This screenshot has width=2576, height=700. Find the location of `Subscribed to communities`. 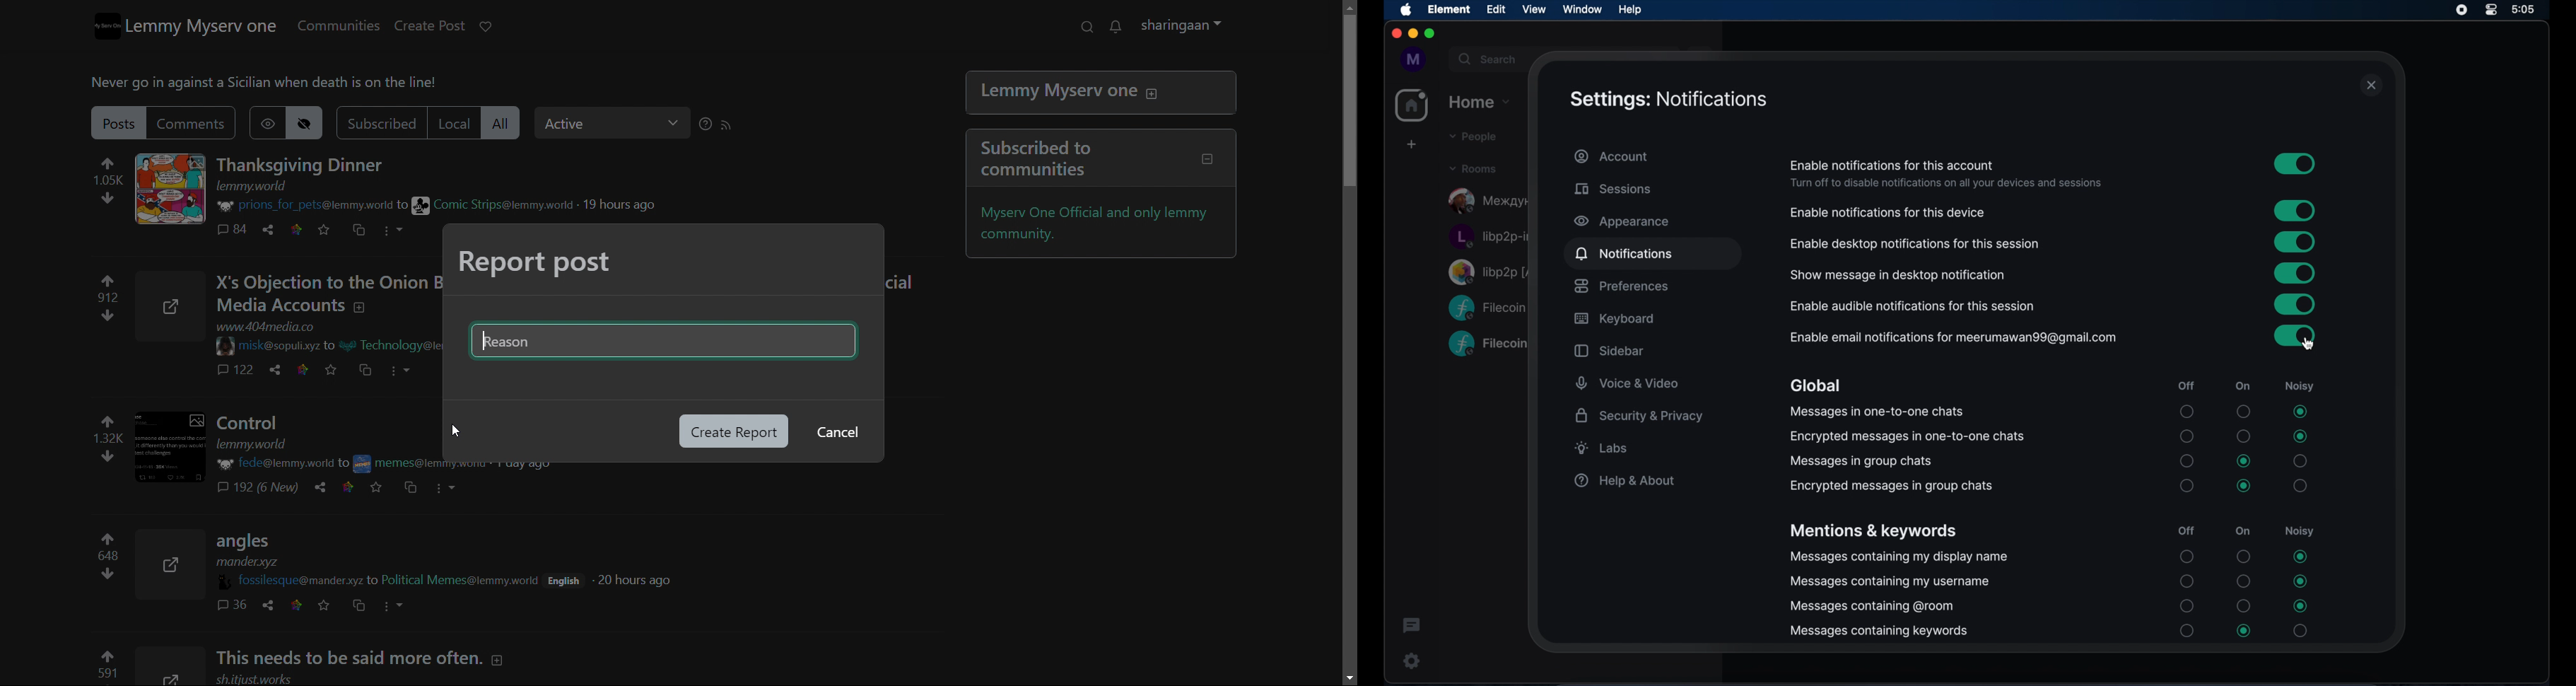

Subscribed to communities is located at coordinates (1106, 159).